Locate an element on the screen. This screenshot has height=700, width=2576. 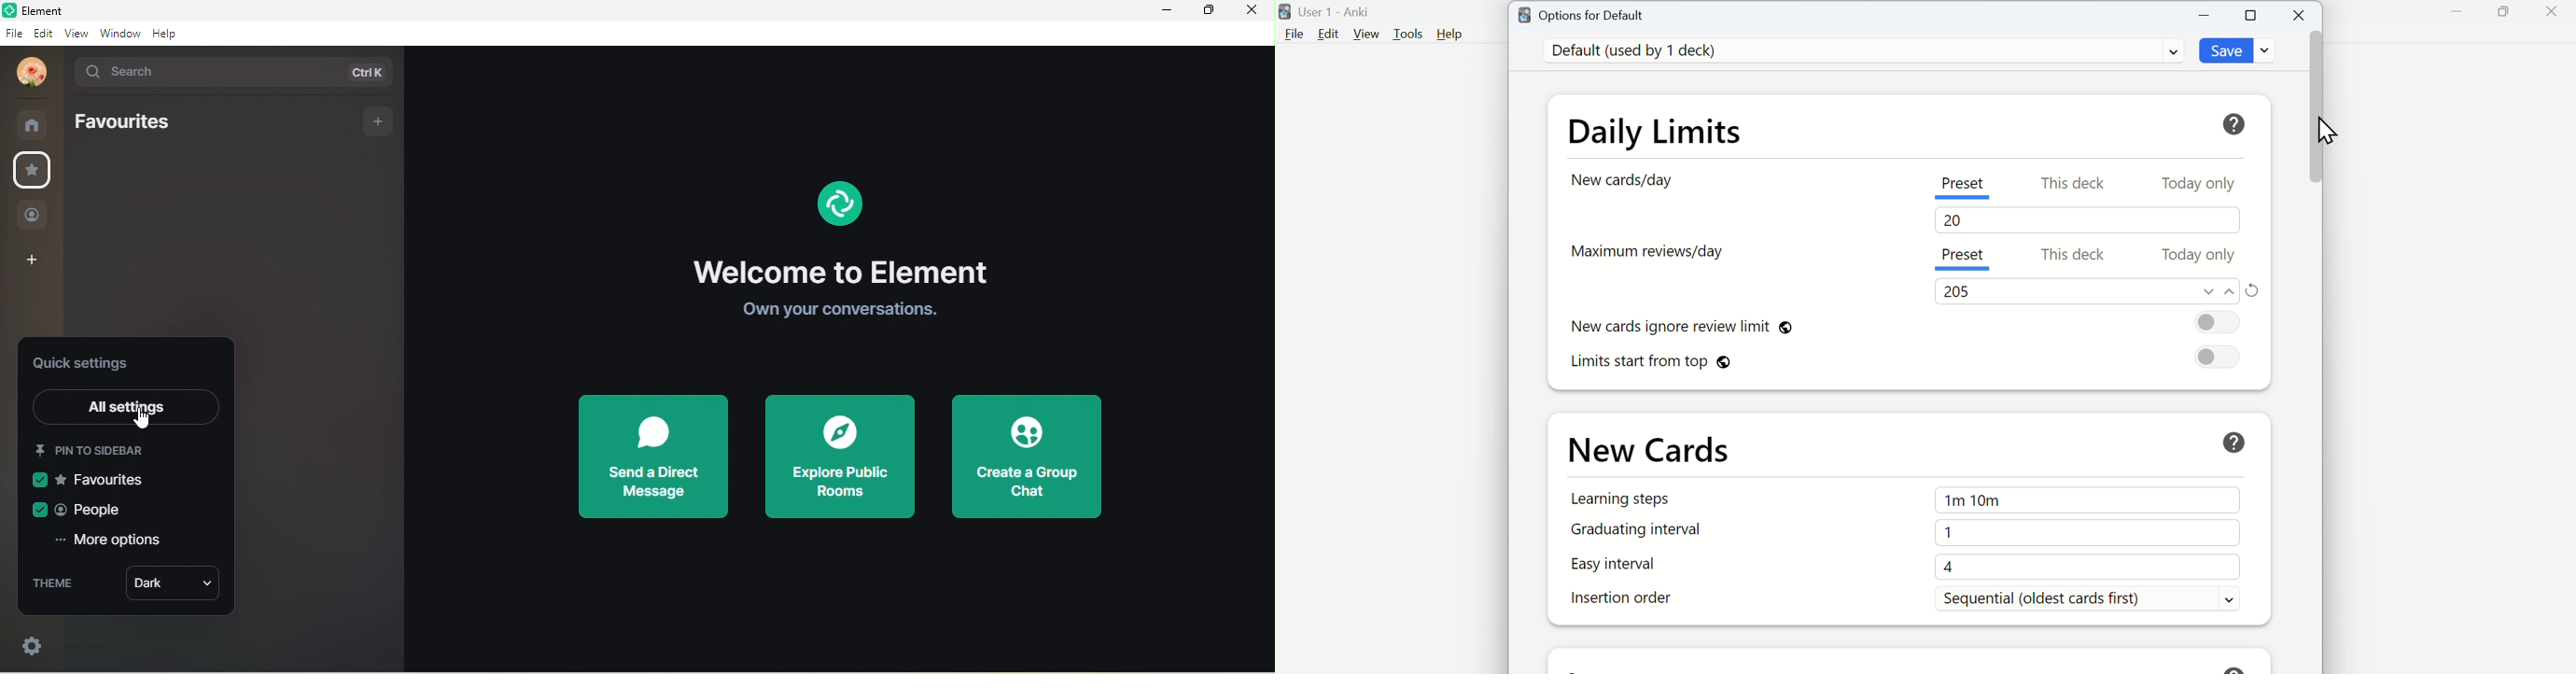
theme is located at coordinates (59, 583).